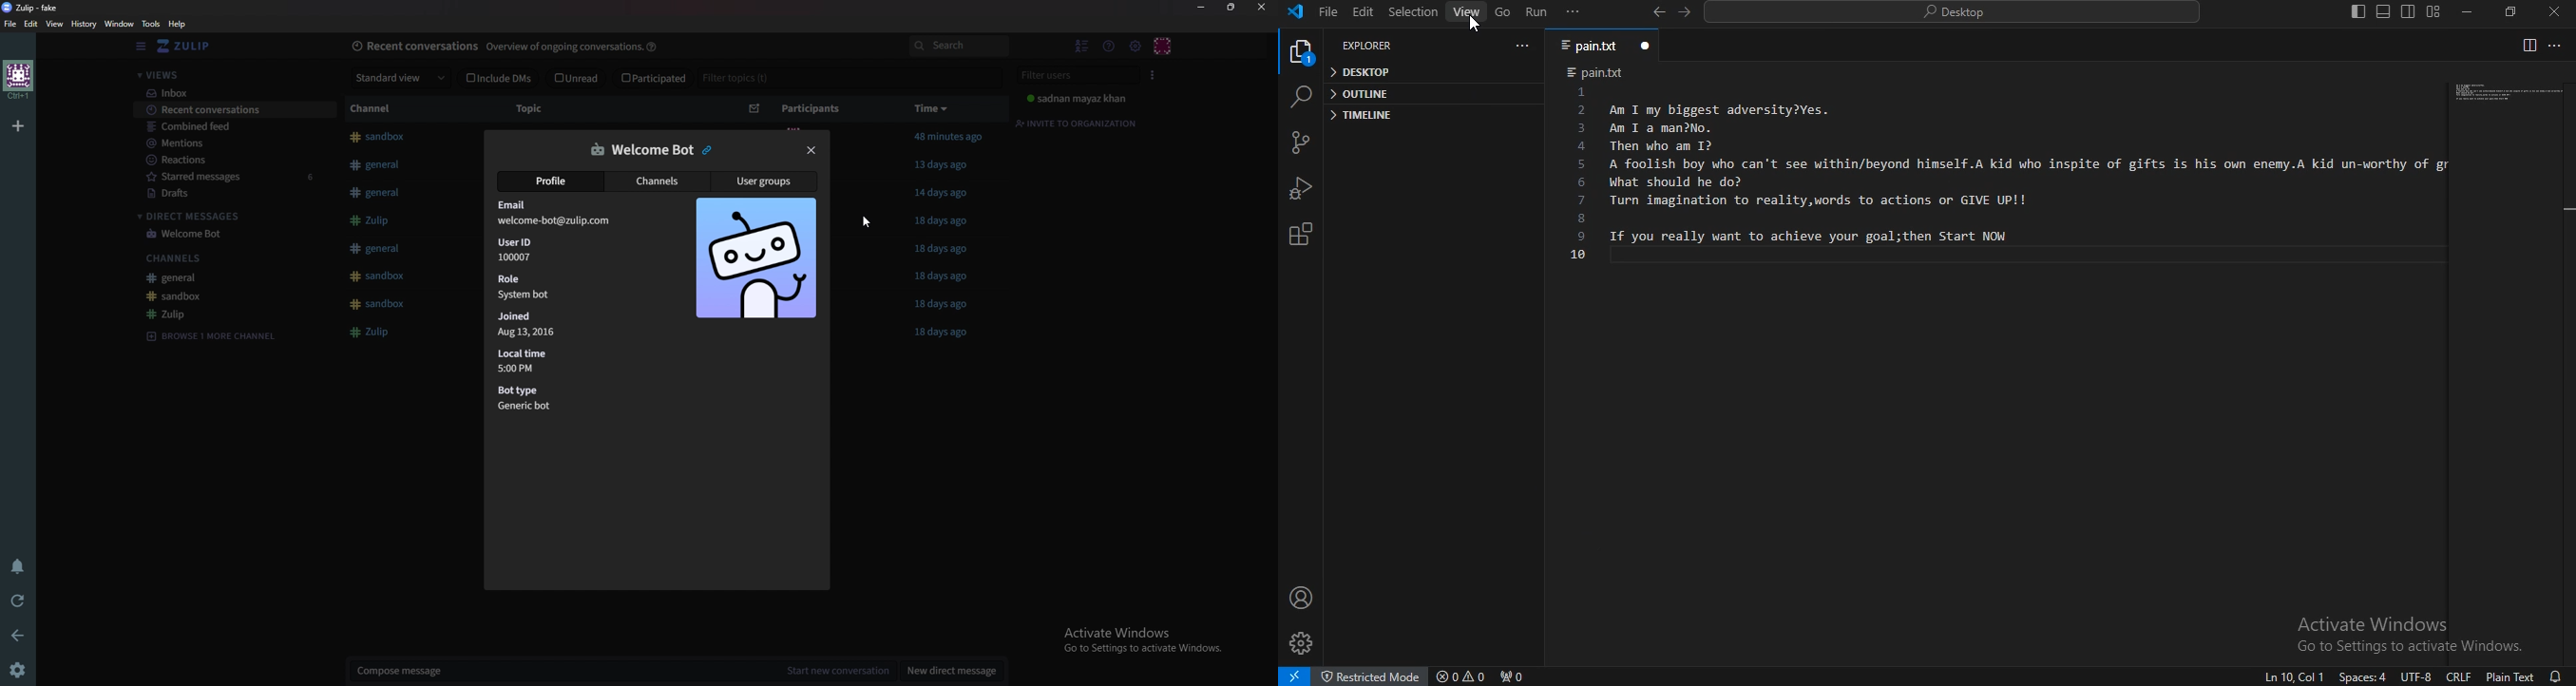 This screenshot has height=700, width=2576. Describe the element at coordinates (1659, 11) in the screenshot. I see `go back` at that location.